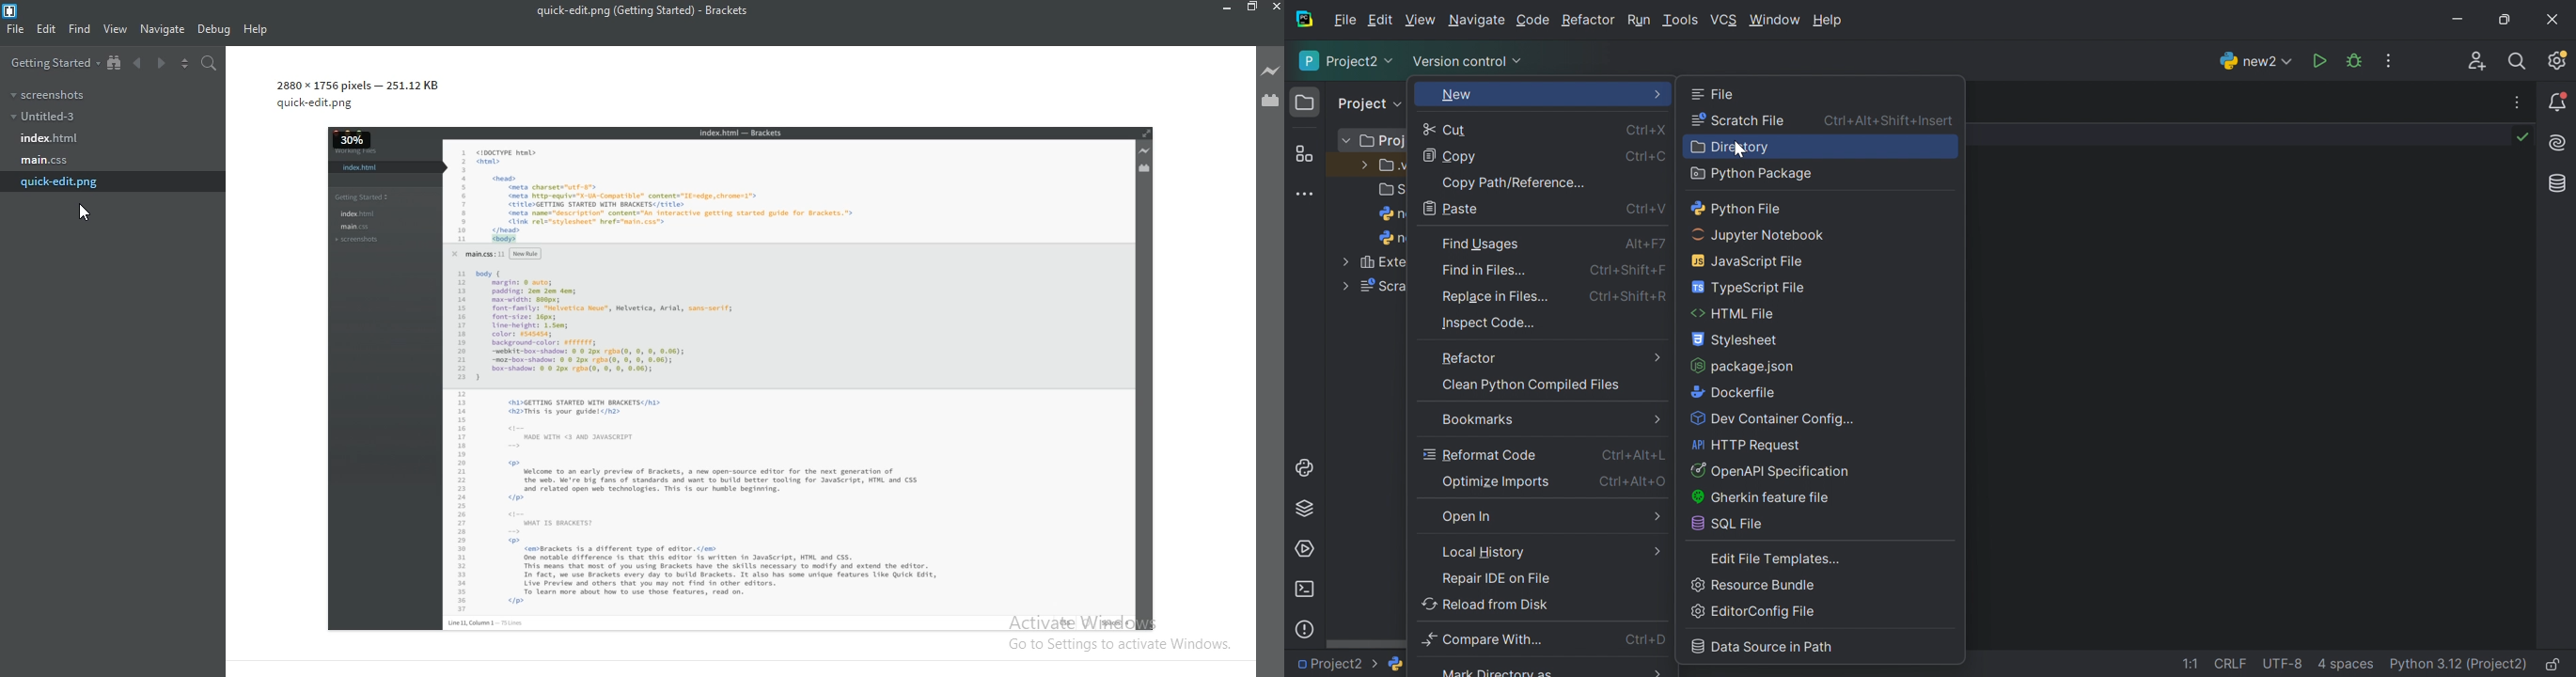 The height and width of the screenshot is (700, 2576). What do you see at coordinates (1888, 121) in the screenshot?
I see `Ctrl+Alt+Shift+Insert` at bounding box center [1888, 121].